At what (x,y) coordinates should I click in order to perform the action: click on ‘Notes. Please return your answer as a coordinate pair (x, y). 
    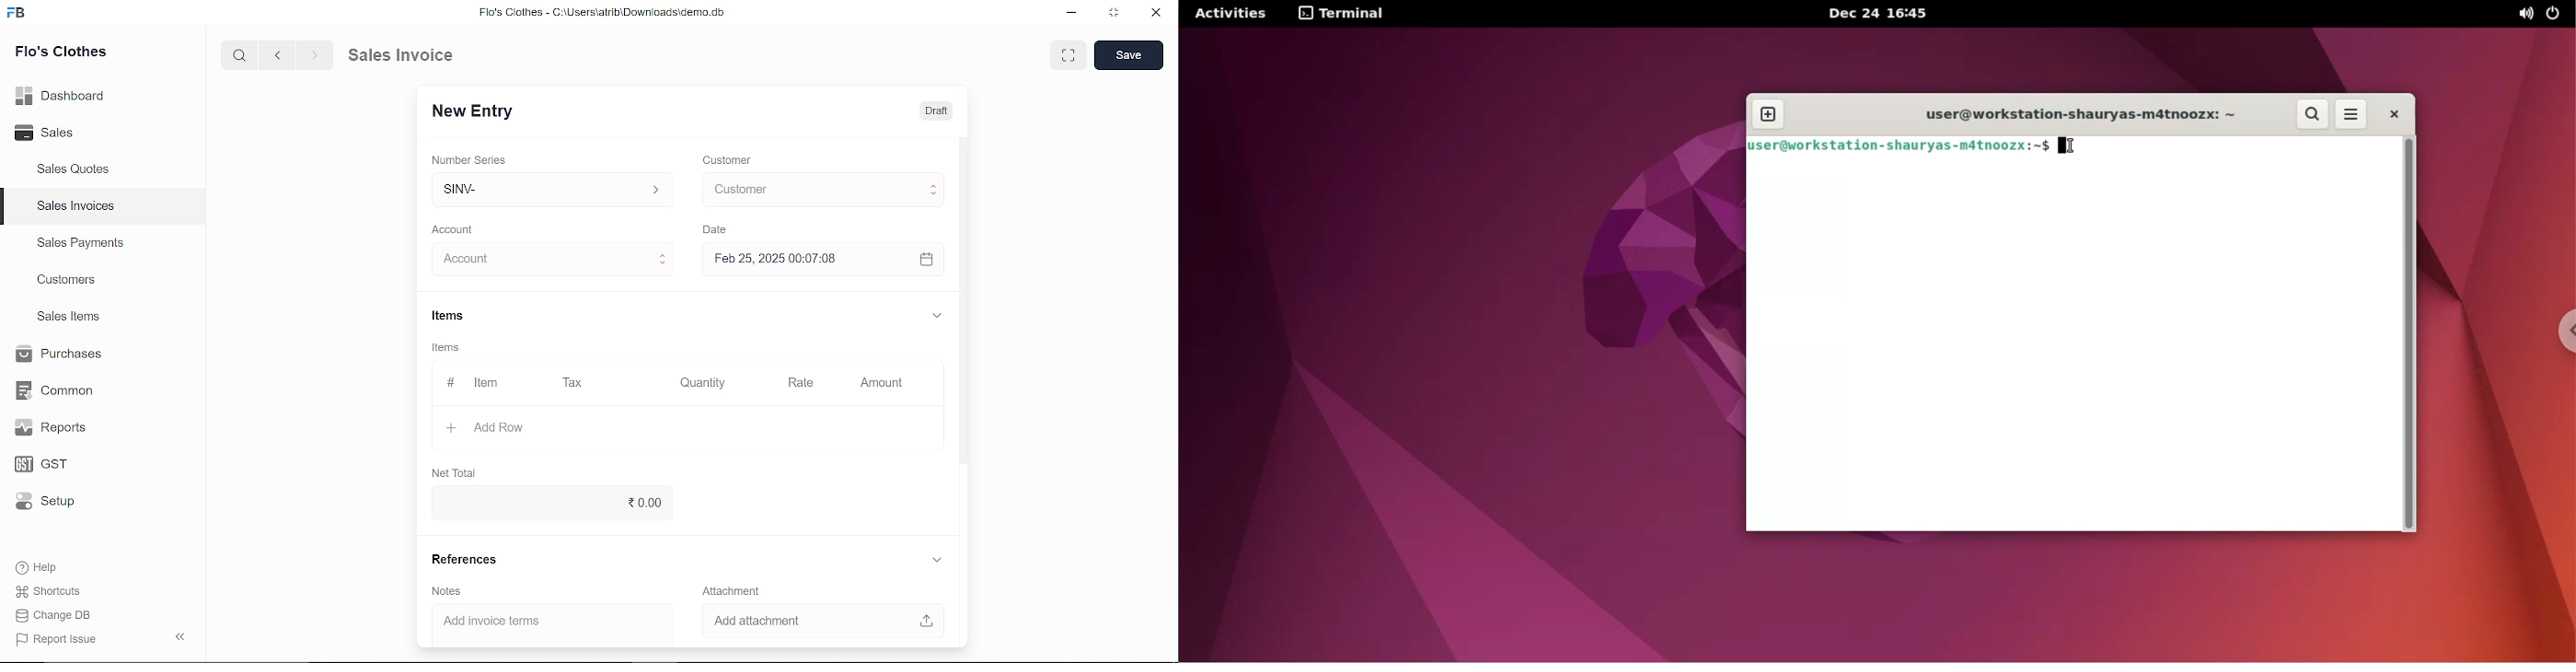
    Looking at the image, I should click on (450, 591).